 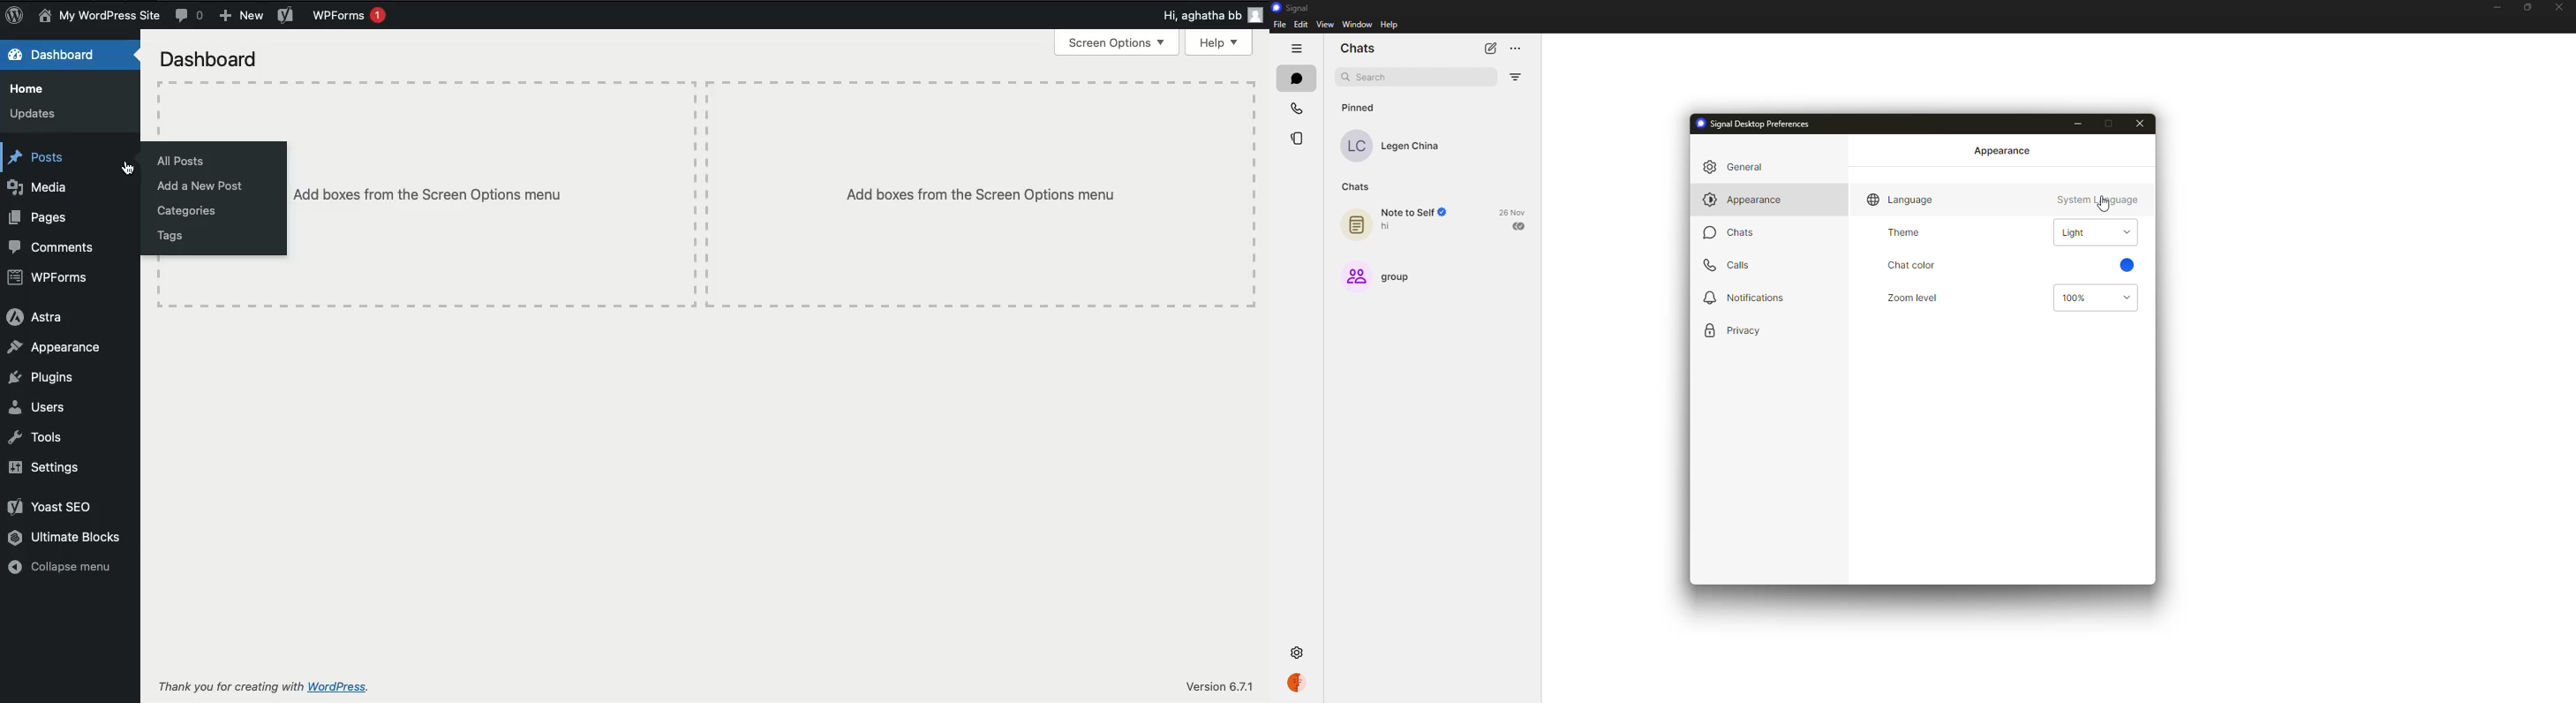 I want to click on maximize, so click(x=2109, y=121).